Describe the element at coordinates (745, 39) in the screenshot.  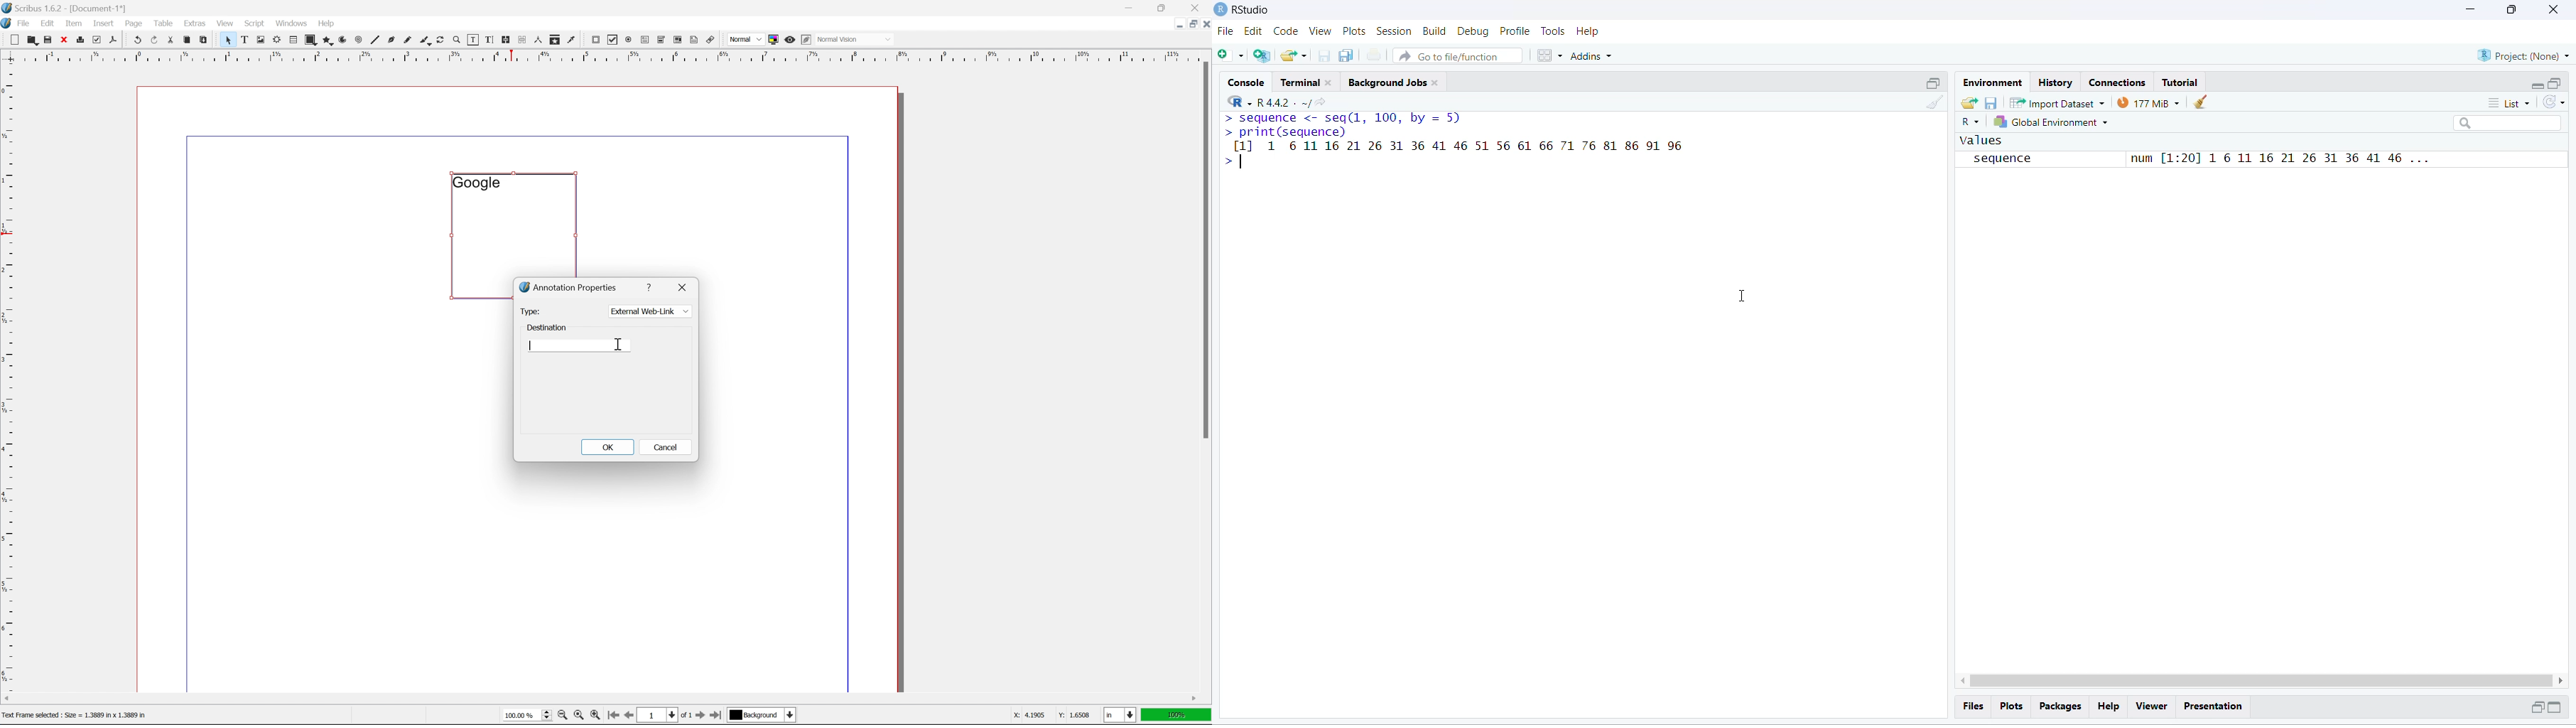
I see `normal` at that location.